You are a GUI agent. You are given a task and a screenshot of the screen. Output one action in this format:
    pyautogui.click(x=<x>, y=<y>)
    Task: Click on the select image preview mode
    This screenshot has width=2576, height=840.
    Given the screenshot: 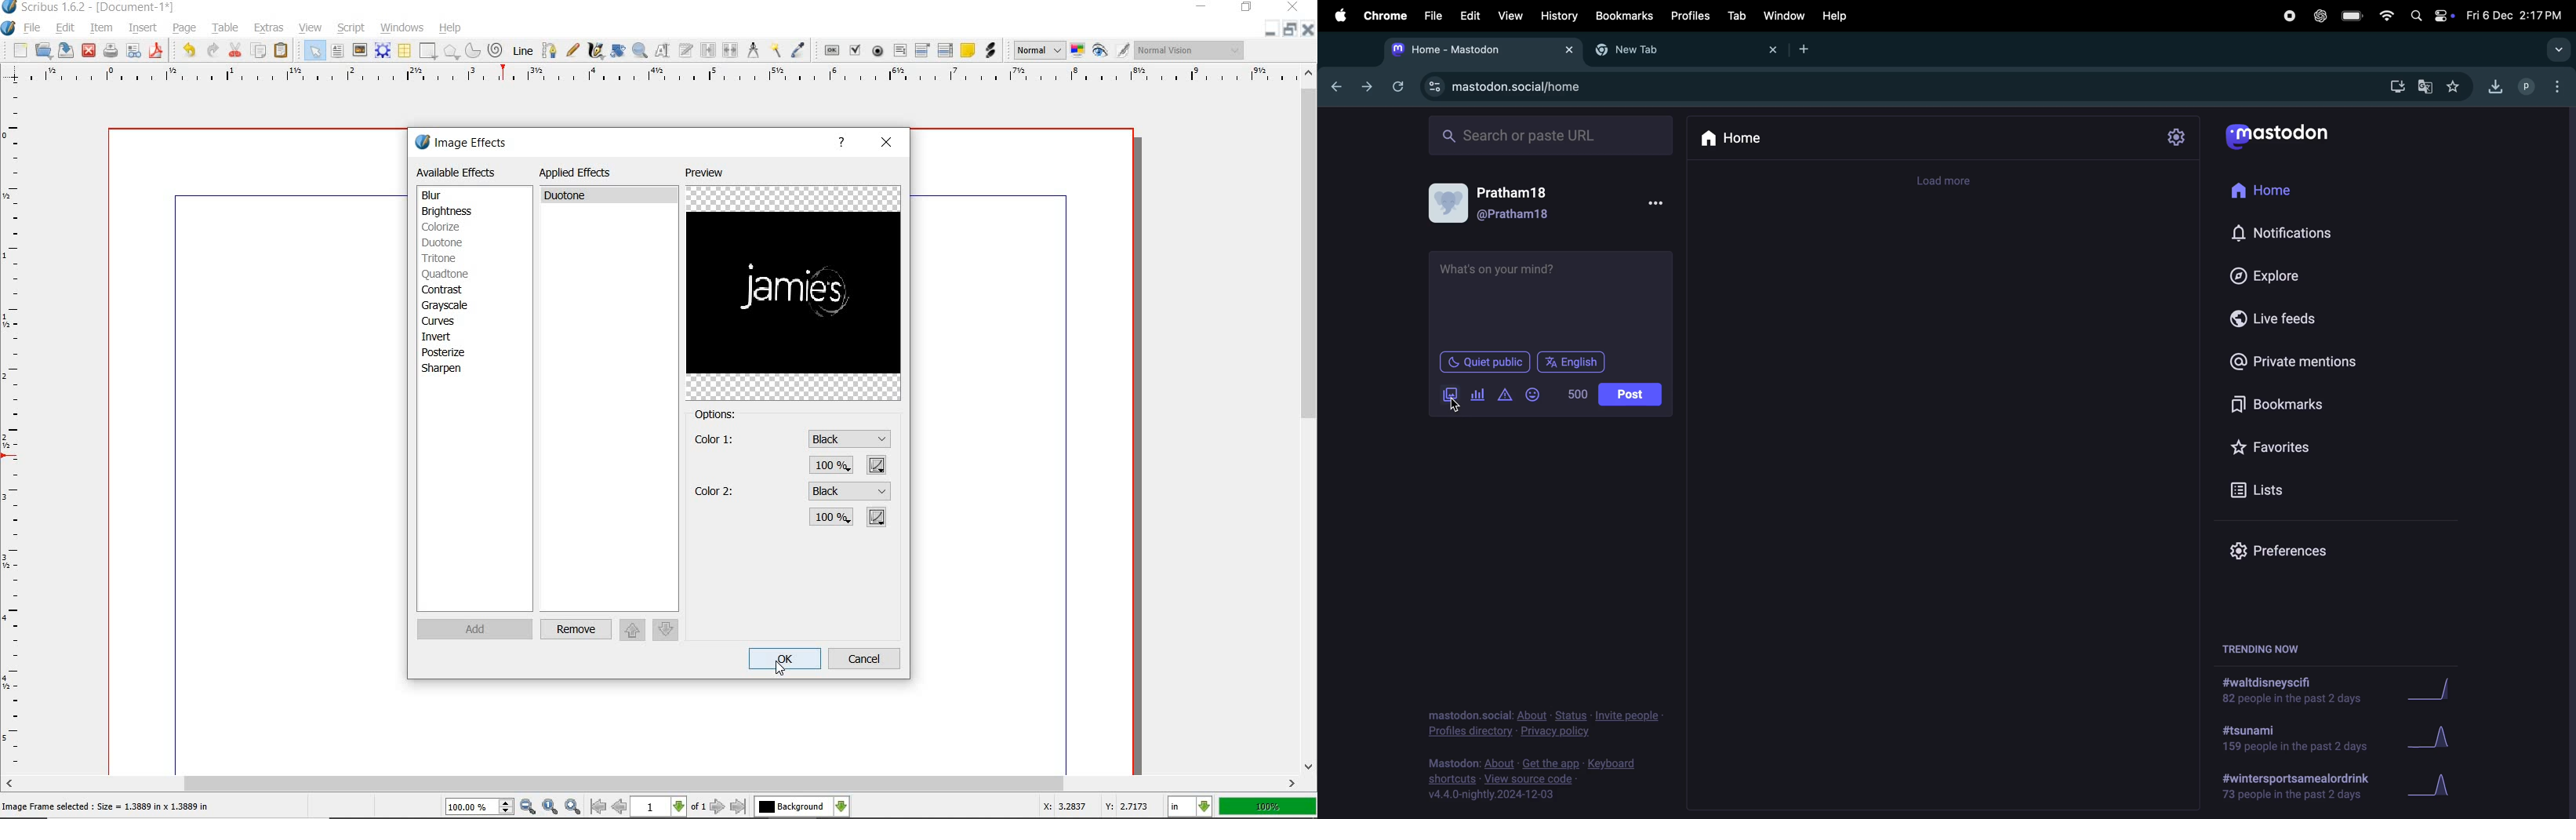 What is the action you would take?
    pyautogui.click(x=1038, y=52)
    